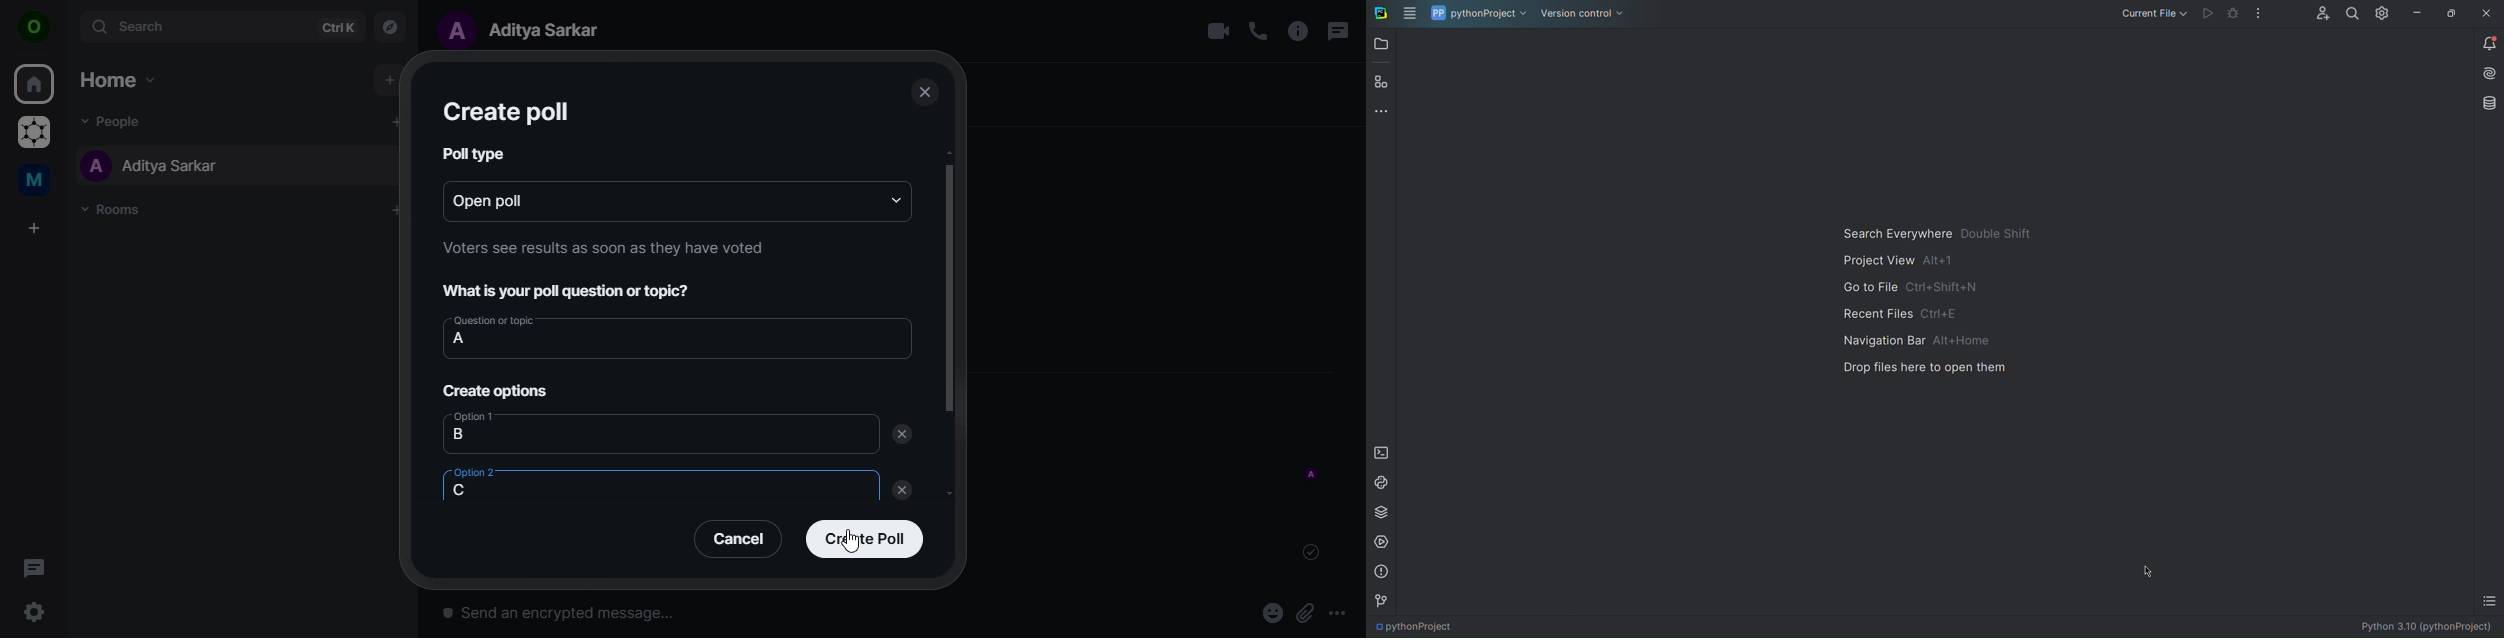 Image resolution: width=2520 pixels, height=644 pixels. What do you see at coordinates (852, 539) in the screenshot?
I see `cursor` at bounding box center [852, 539].